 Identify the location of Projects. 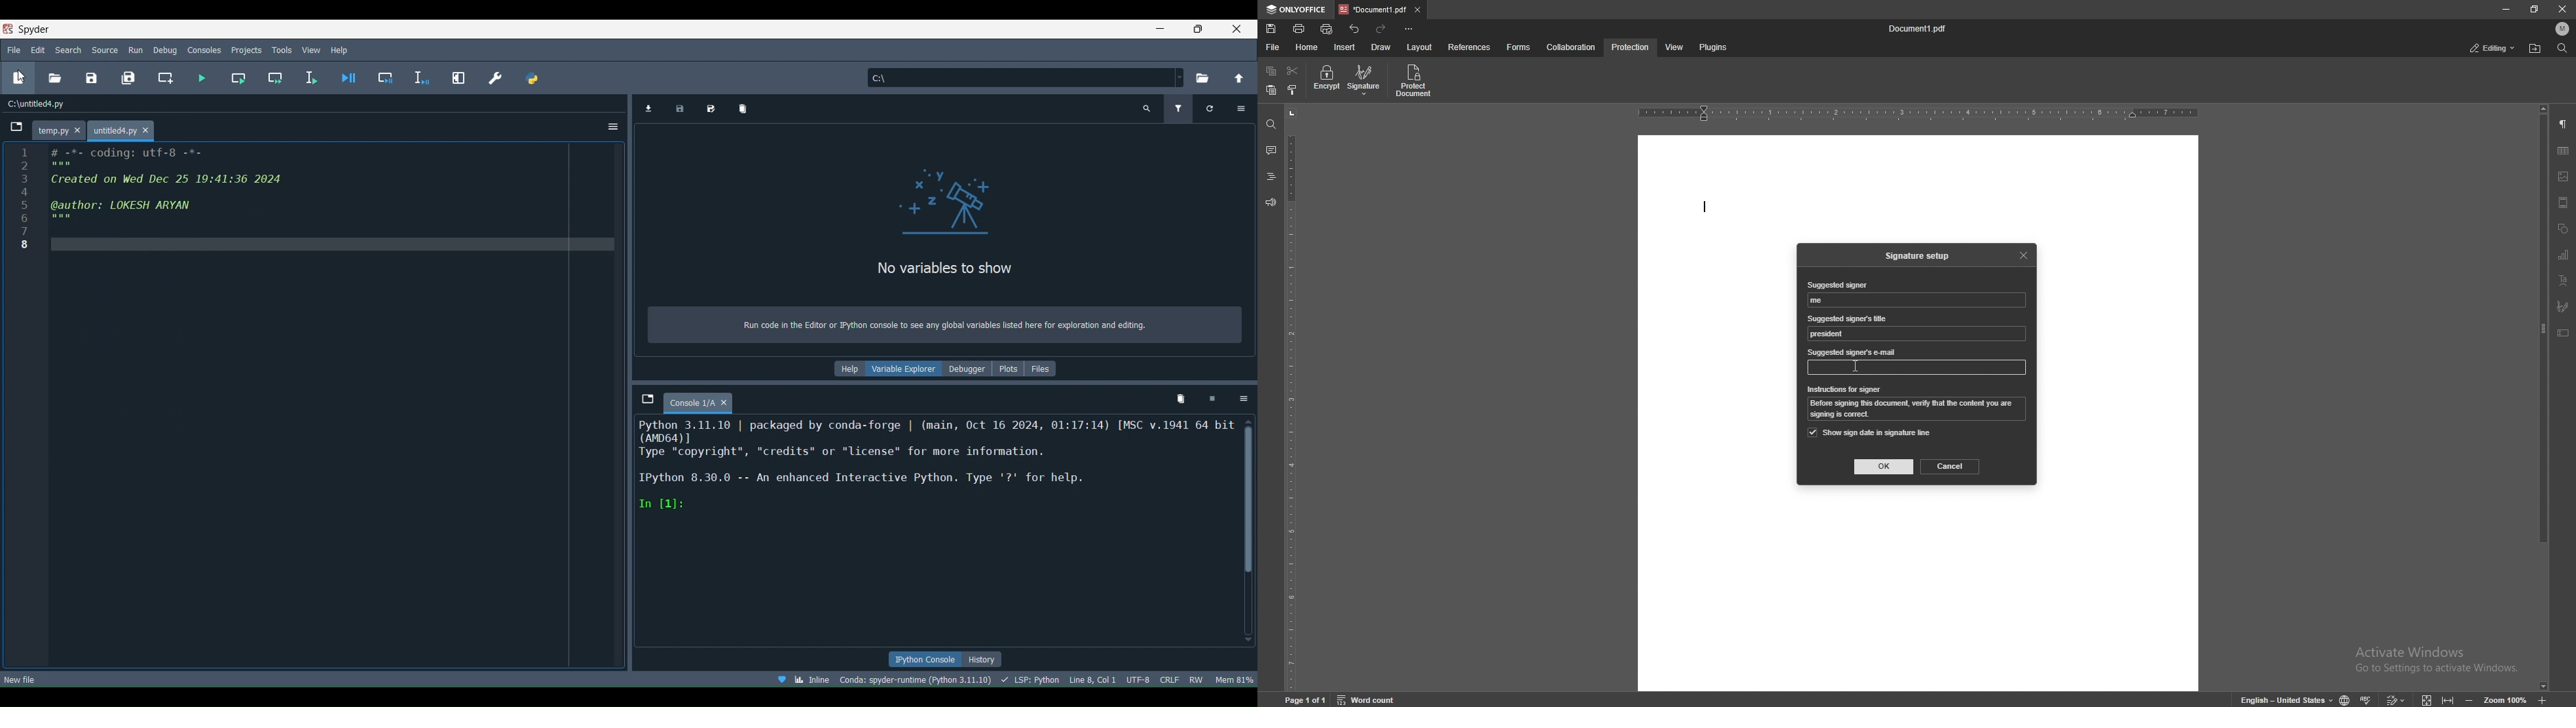
(247, 48).